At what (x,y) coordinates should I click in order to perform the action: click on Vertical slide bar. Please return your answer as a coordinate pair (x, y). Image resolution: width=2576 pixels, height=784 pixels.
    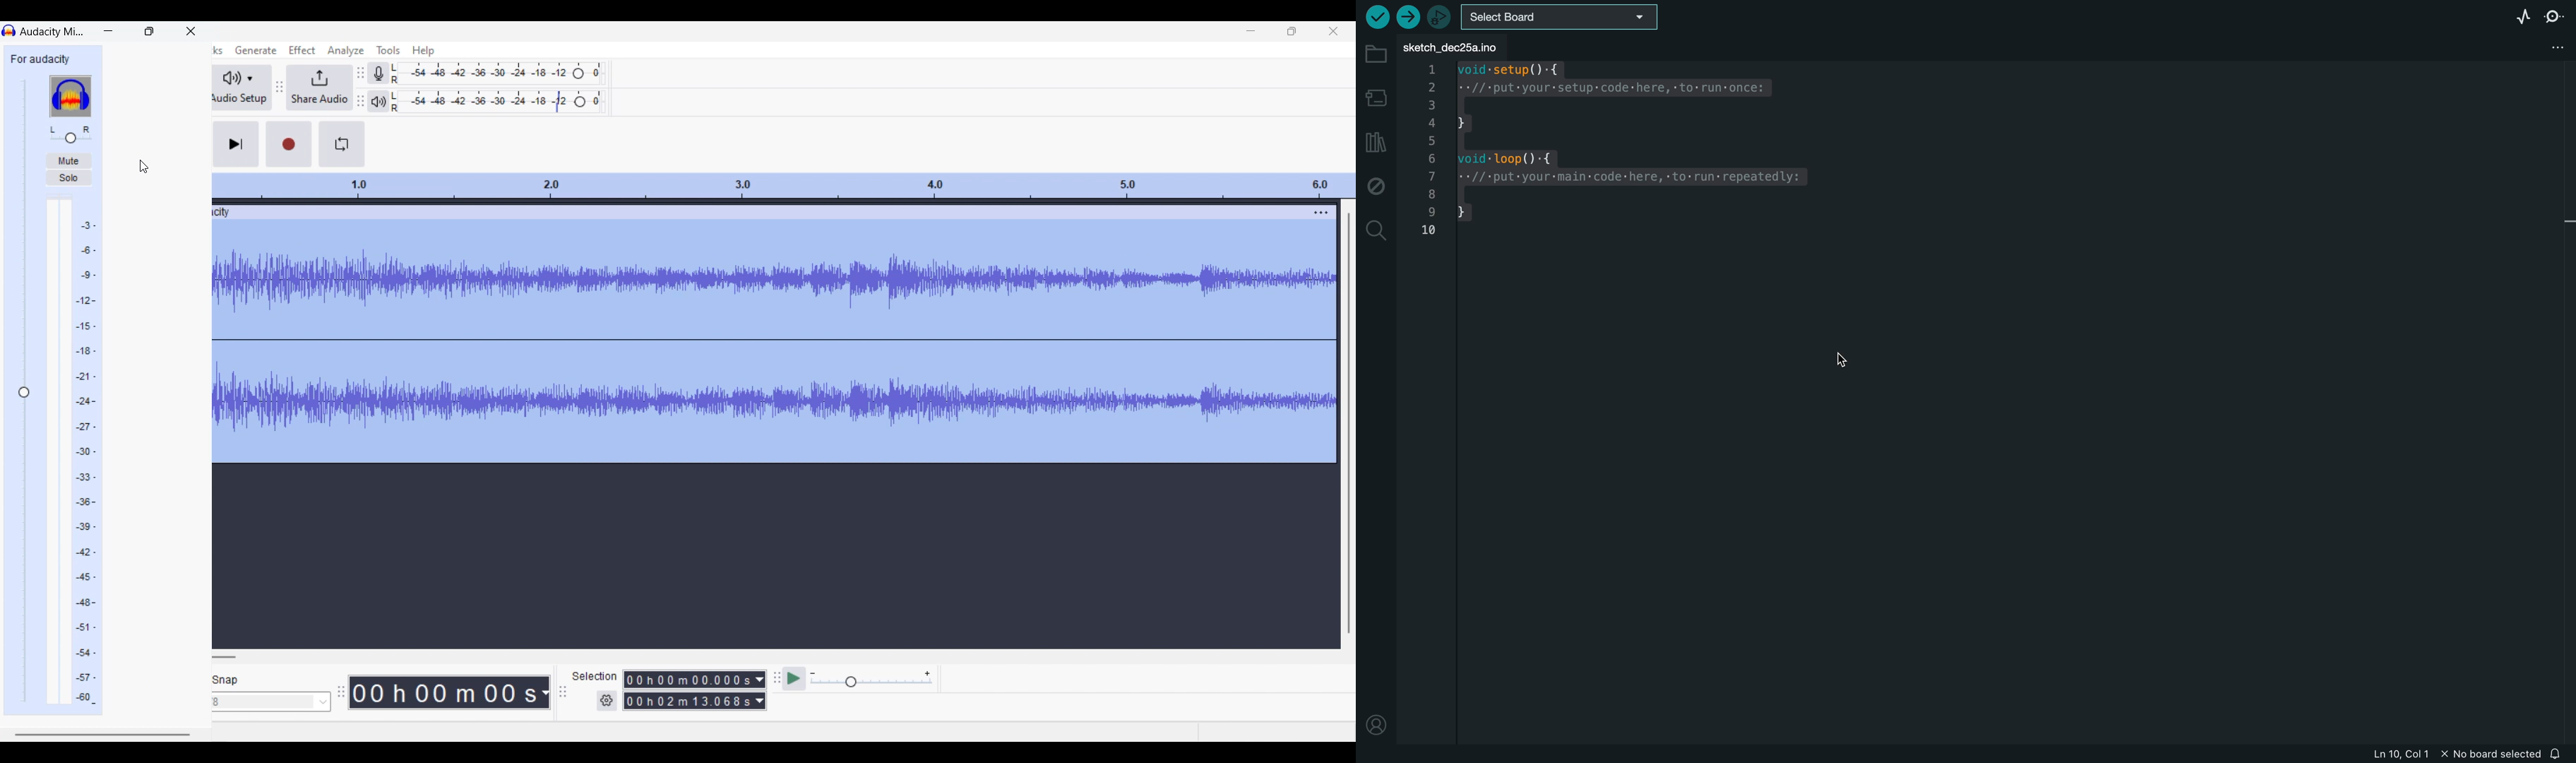
    Looking at the image, I should click on (1349, 423).